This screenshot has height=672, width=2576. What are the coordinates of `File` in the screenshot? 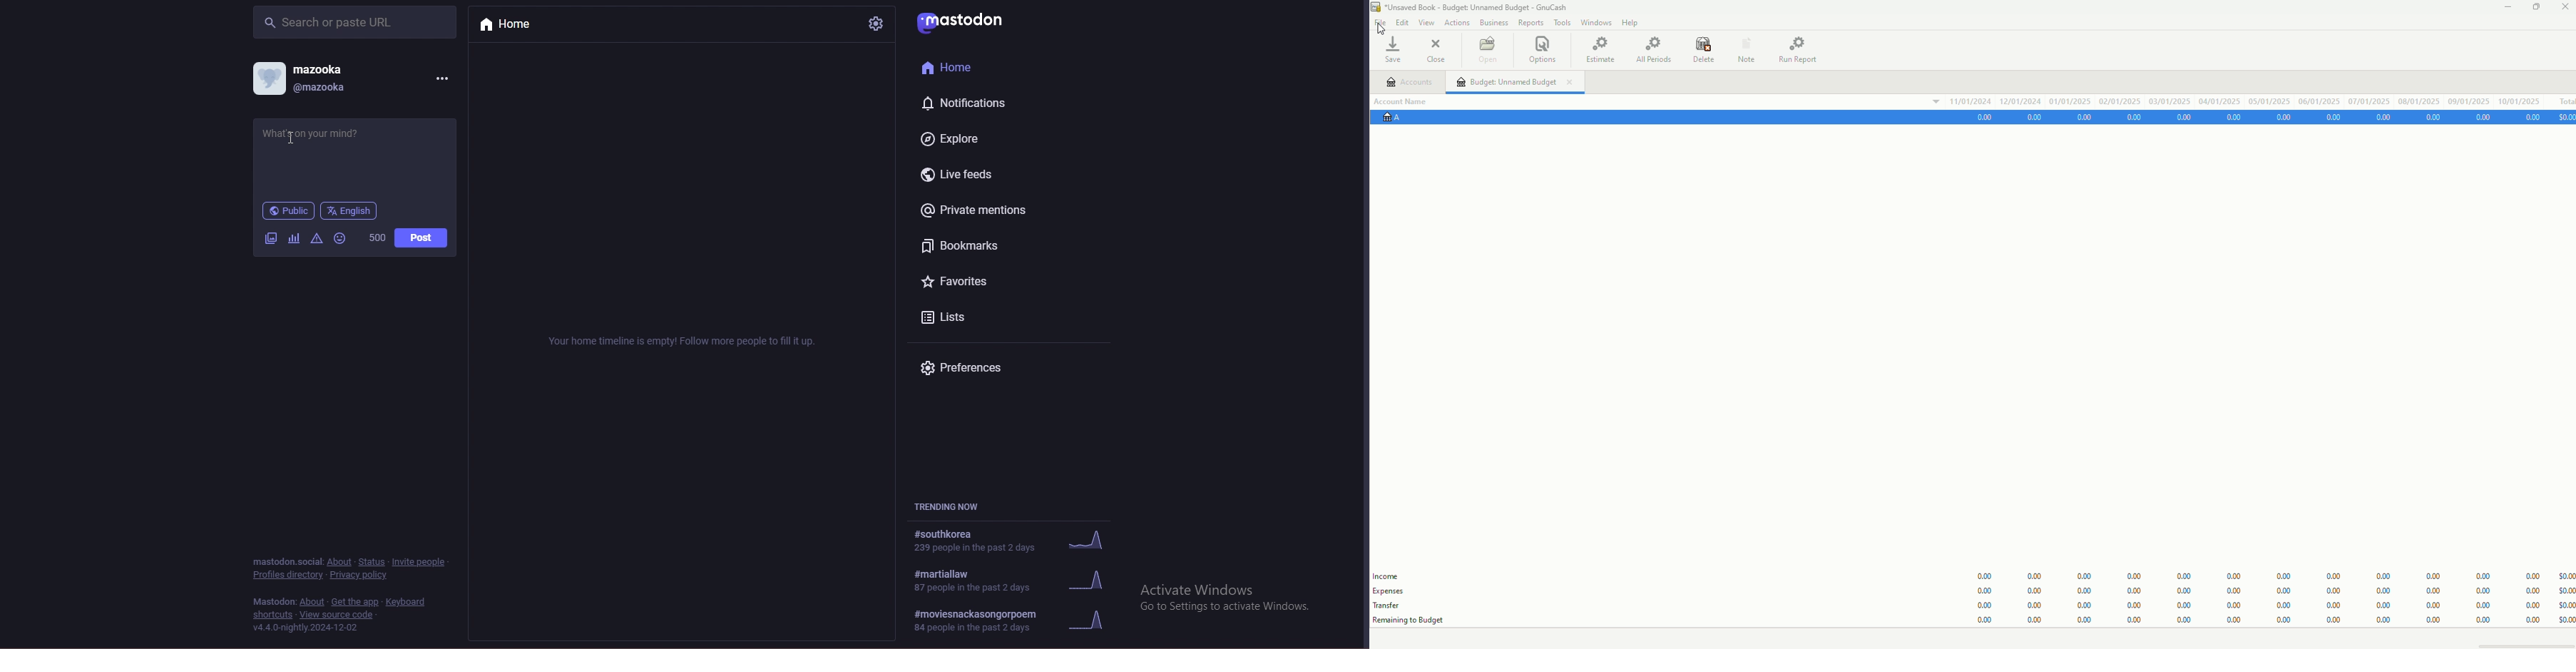 It's located at (1381, 21).